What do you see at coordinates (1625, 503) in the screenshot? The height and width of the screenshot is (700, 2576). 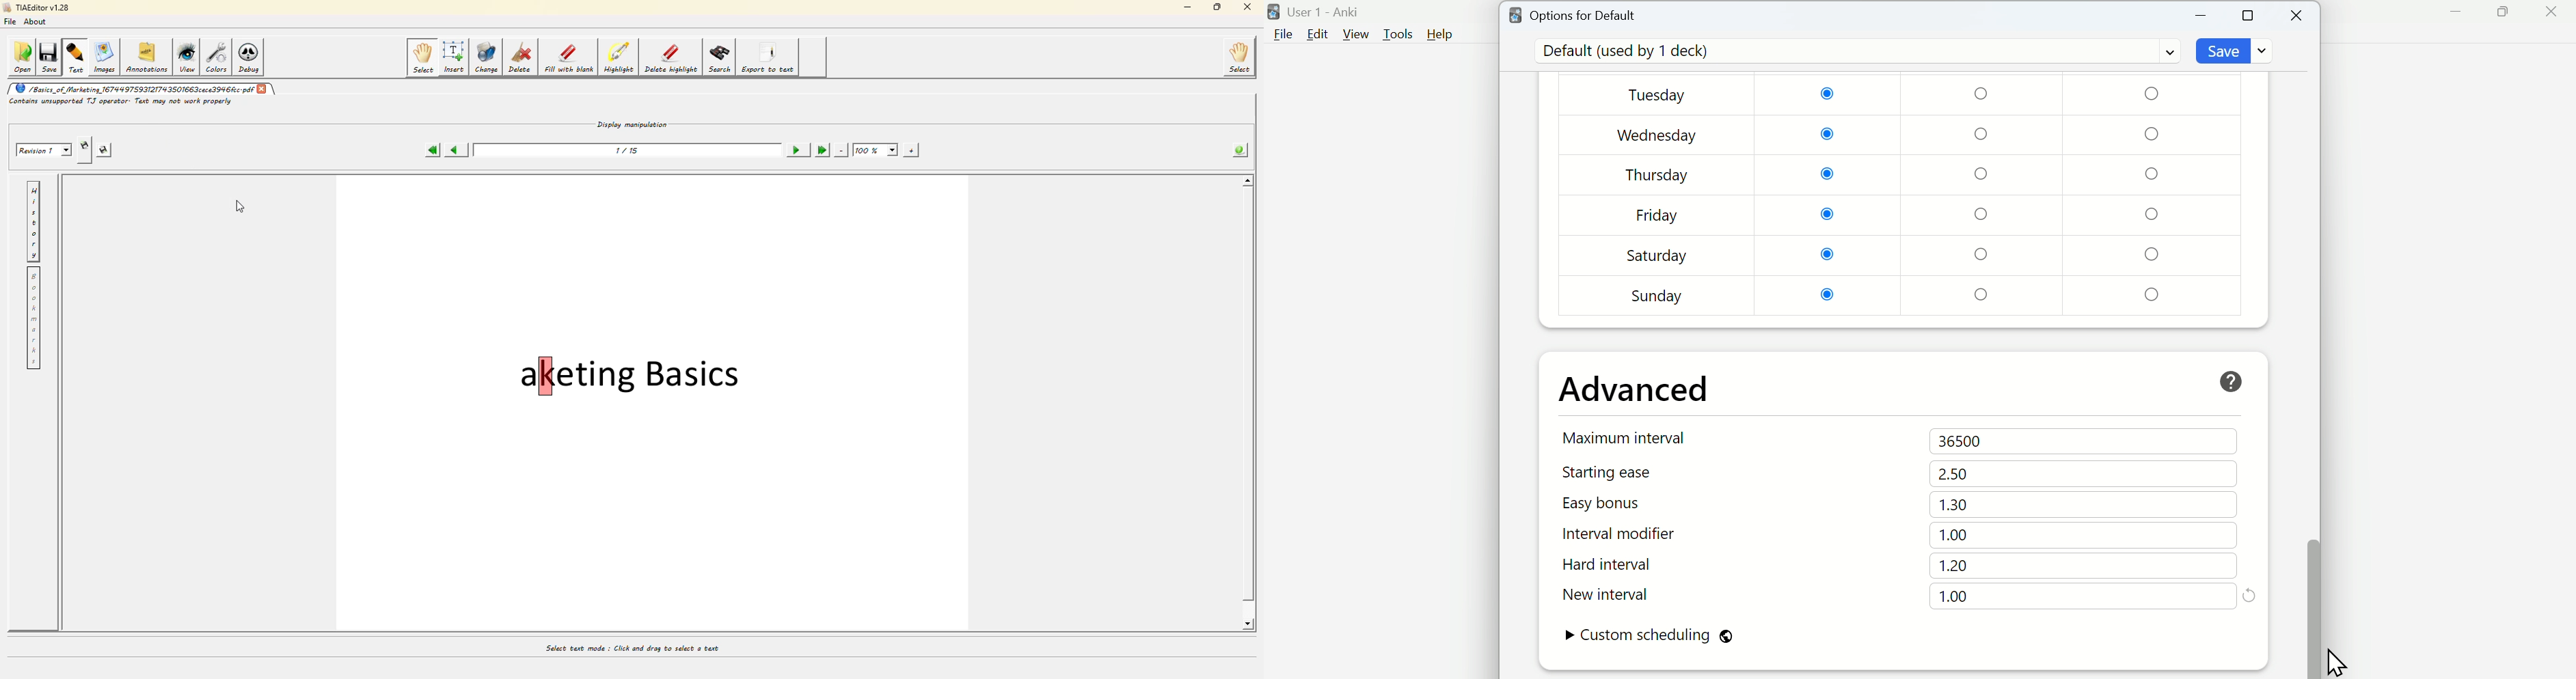 I see `Easy bonus` at bounding box center [1625, 503].